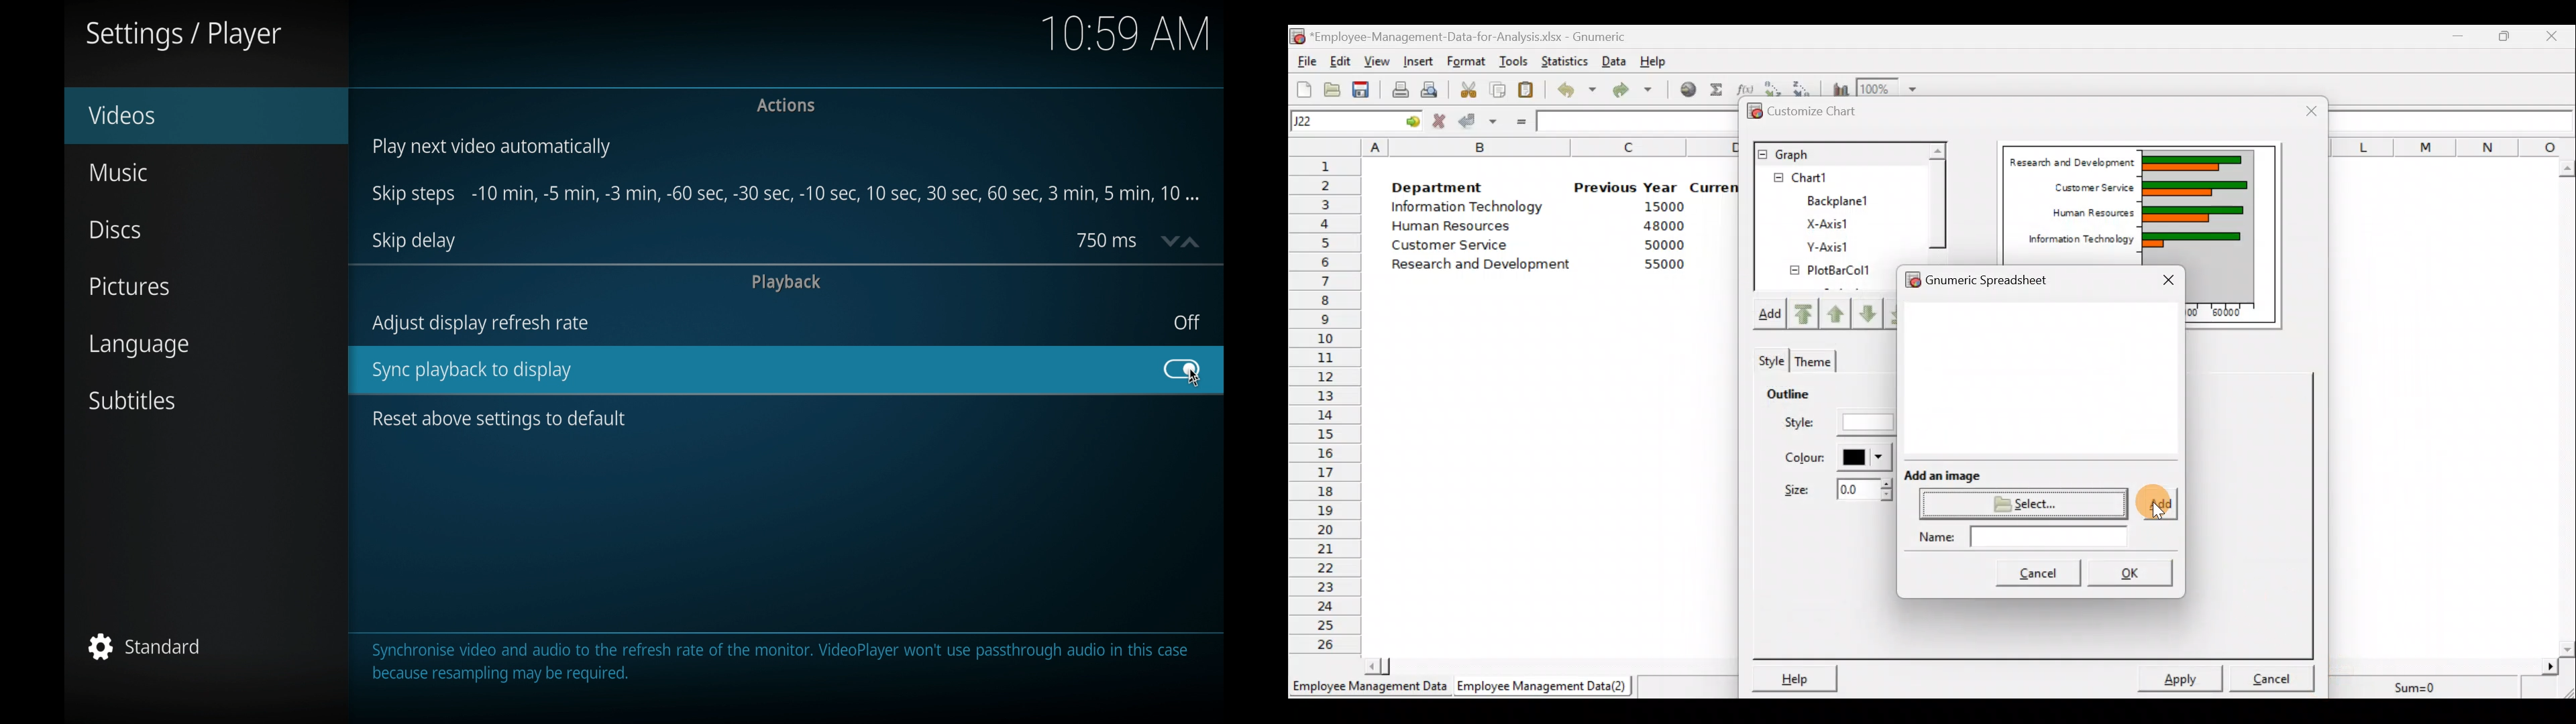 This screenshot has width=2576, height=728. Describe the element at coordinates (786, 106) in the screenshot. I see `actions` at that location.